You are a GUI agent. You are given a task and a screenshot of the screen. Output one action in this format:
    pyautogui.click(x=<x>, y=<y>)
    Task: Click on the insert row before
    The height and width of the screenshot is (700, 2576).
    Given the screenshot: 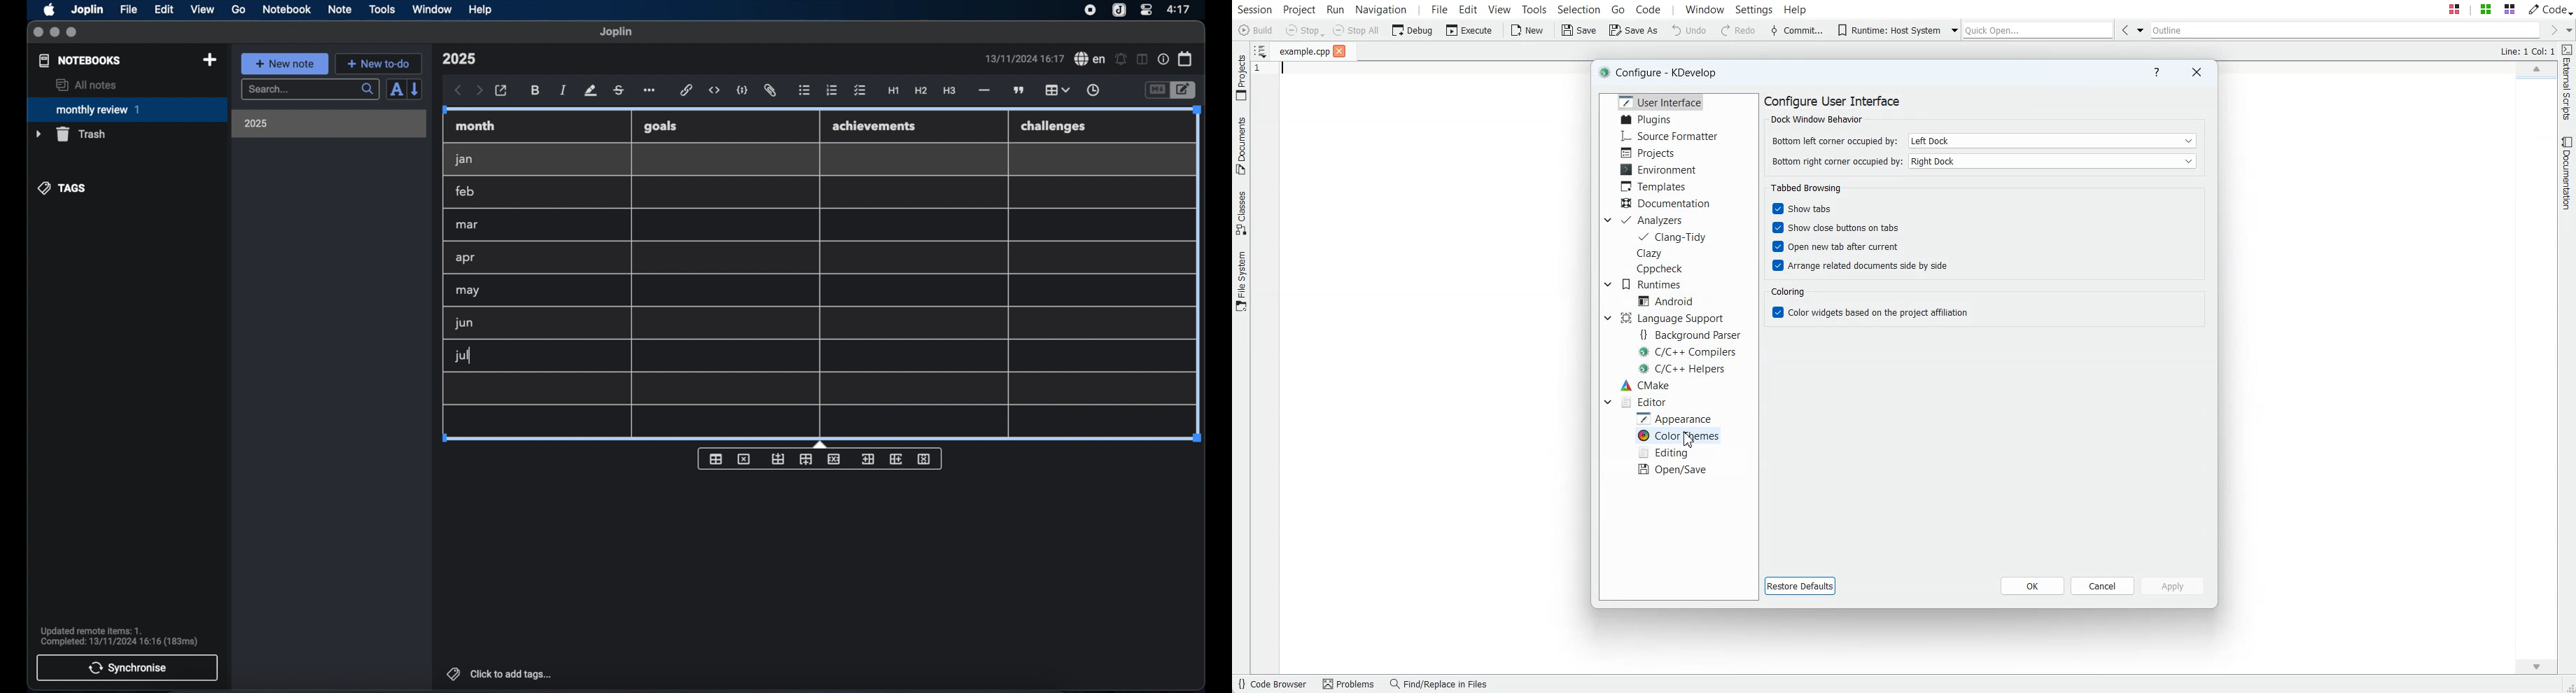 What is the action you would take?
    pyautogui.click(x=778, y=459)
    